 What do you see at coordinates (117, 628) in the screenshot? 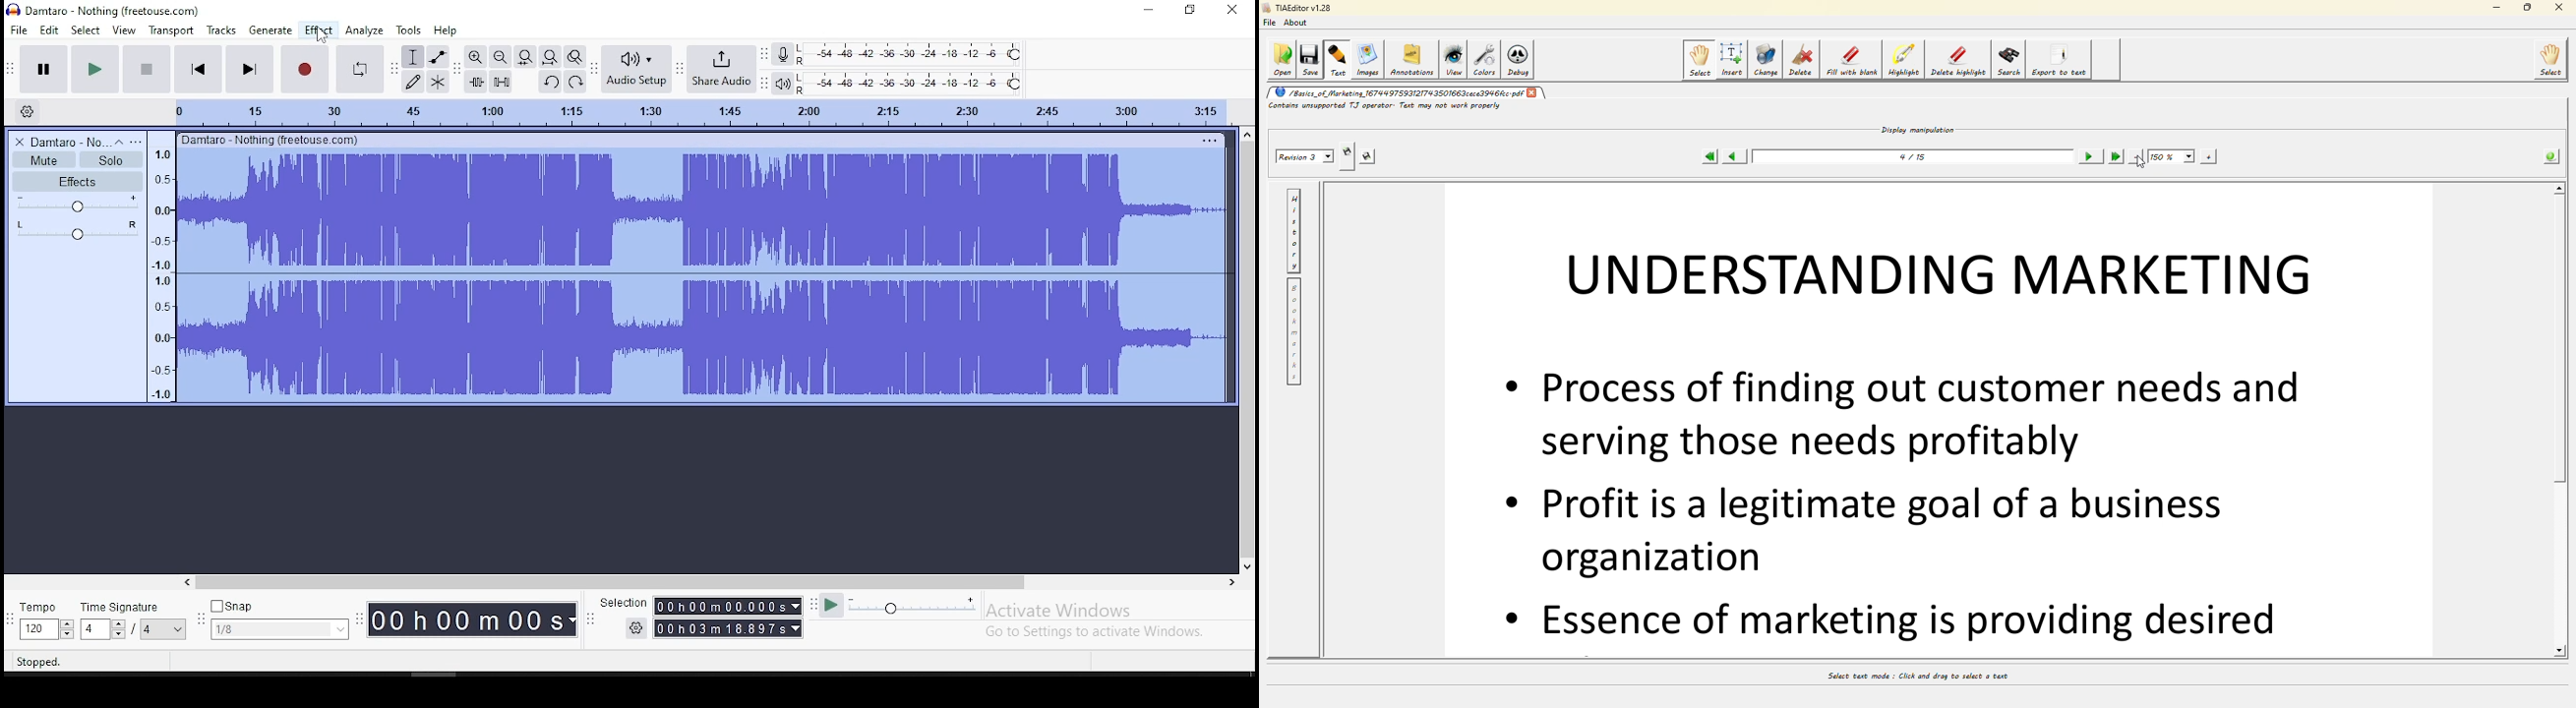
I see `Drop down` at bounding box center [117, 628].